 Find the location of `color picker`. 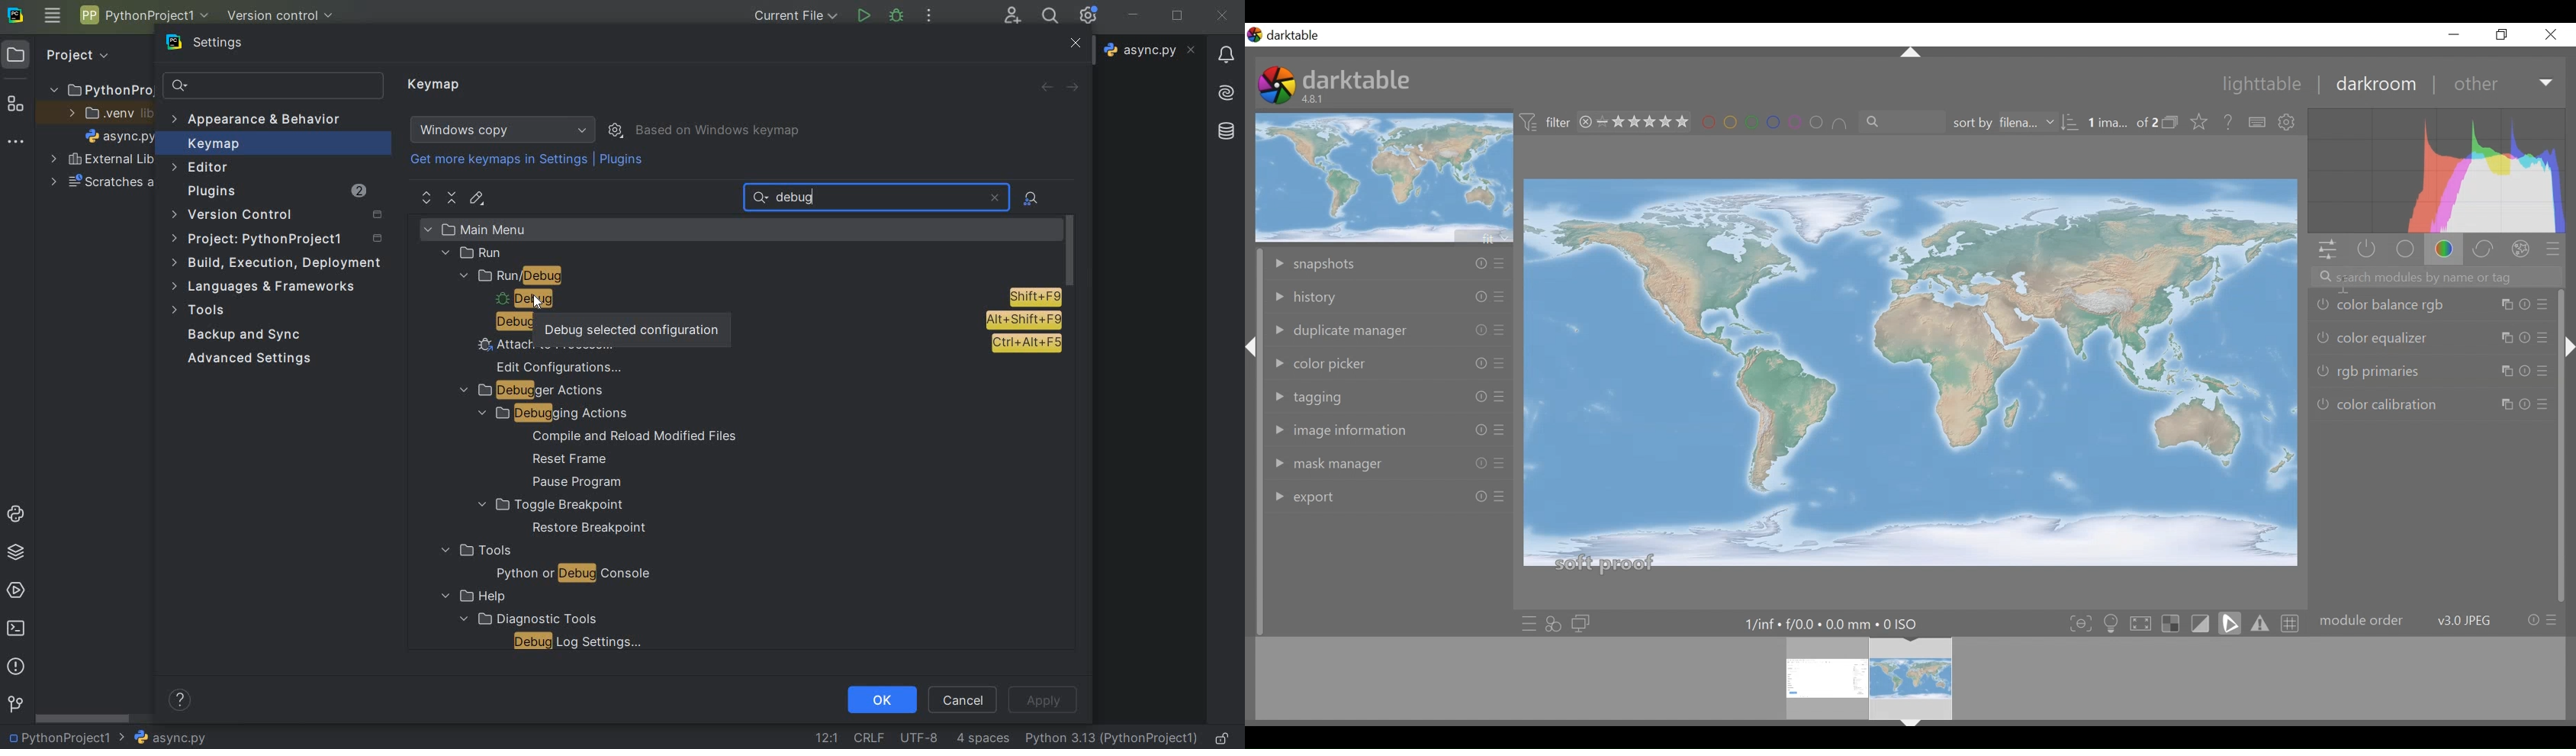

color picker is located at coordinates (1341, 363).